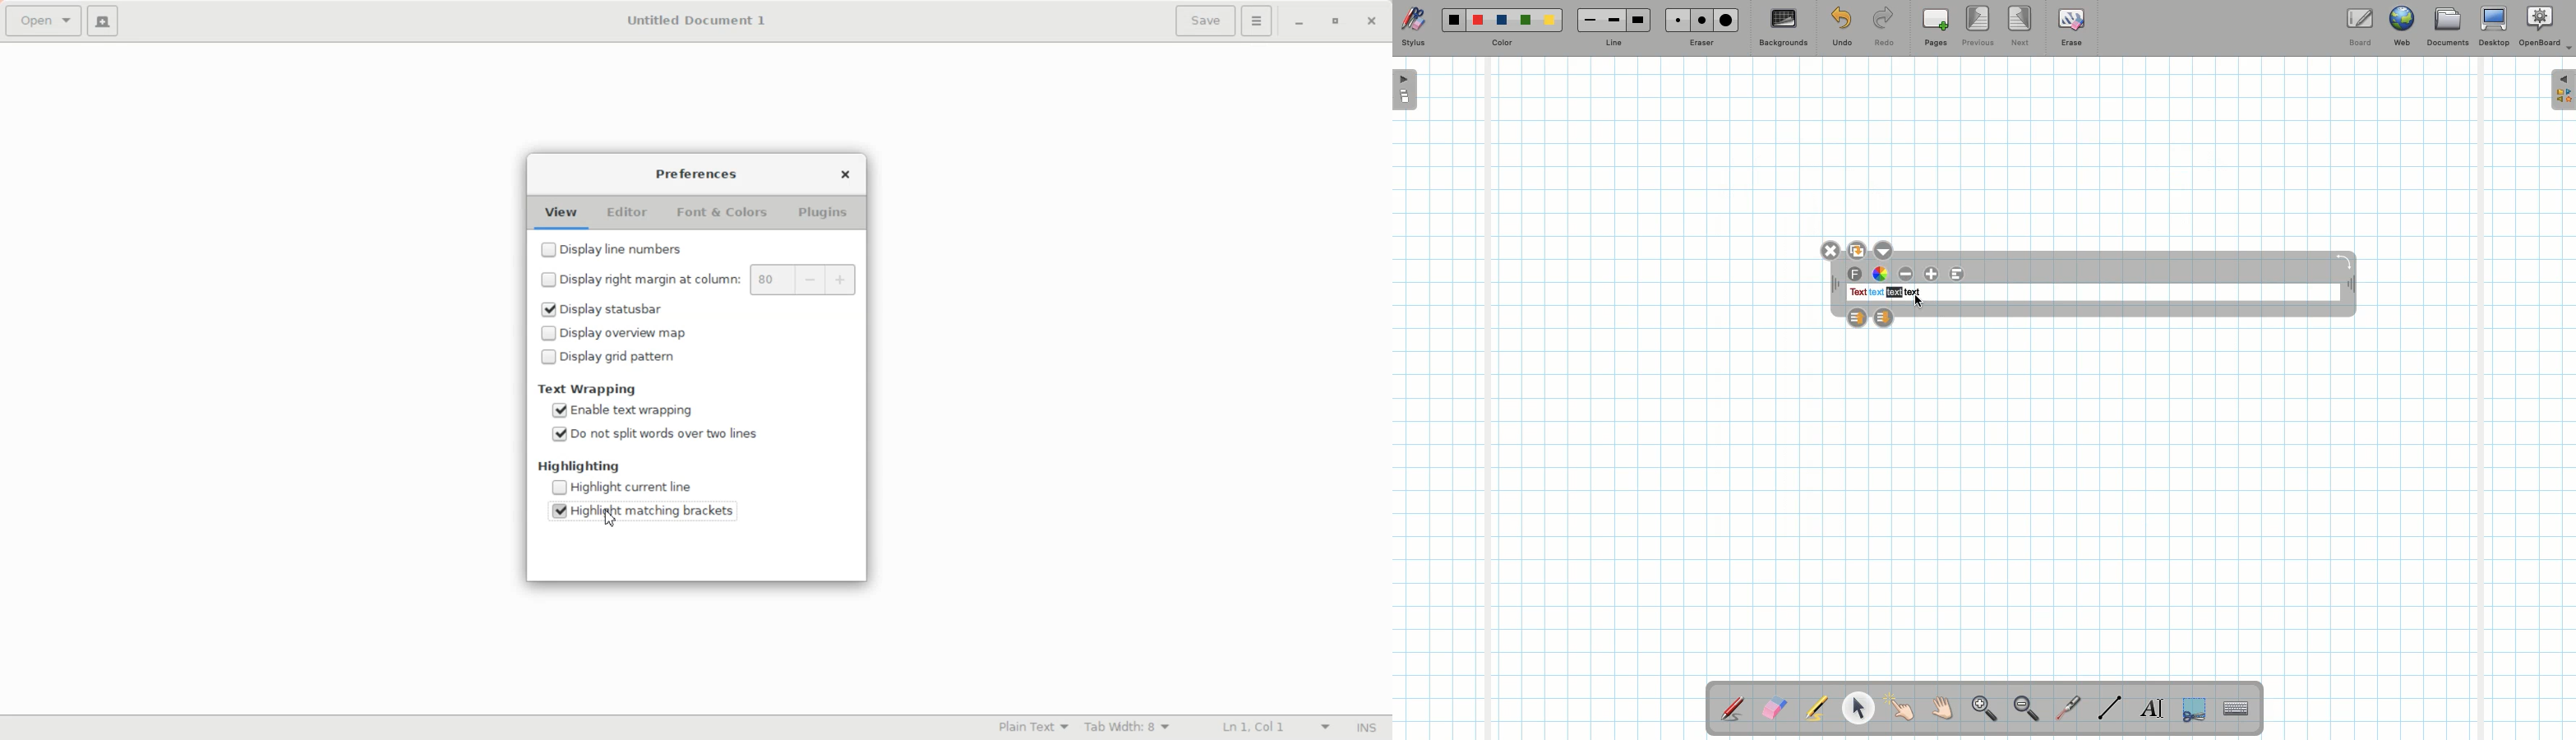  Describe the element at coordinates (1918, 301) in the screenshot. I see `cursor` at that location.